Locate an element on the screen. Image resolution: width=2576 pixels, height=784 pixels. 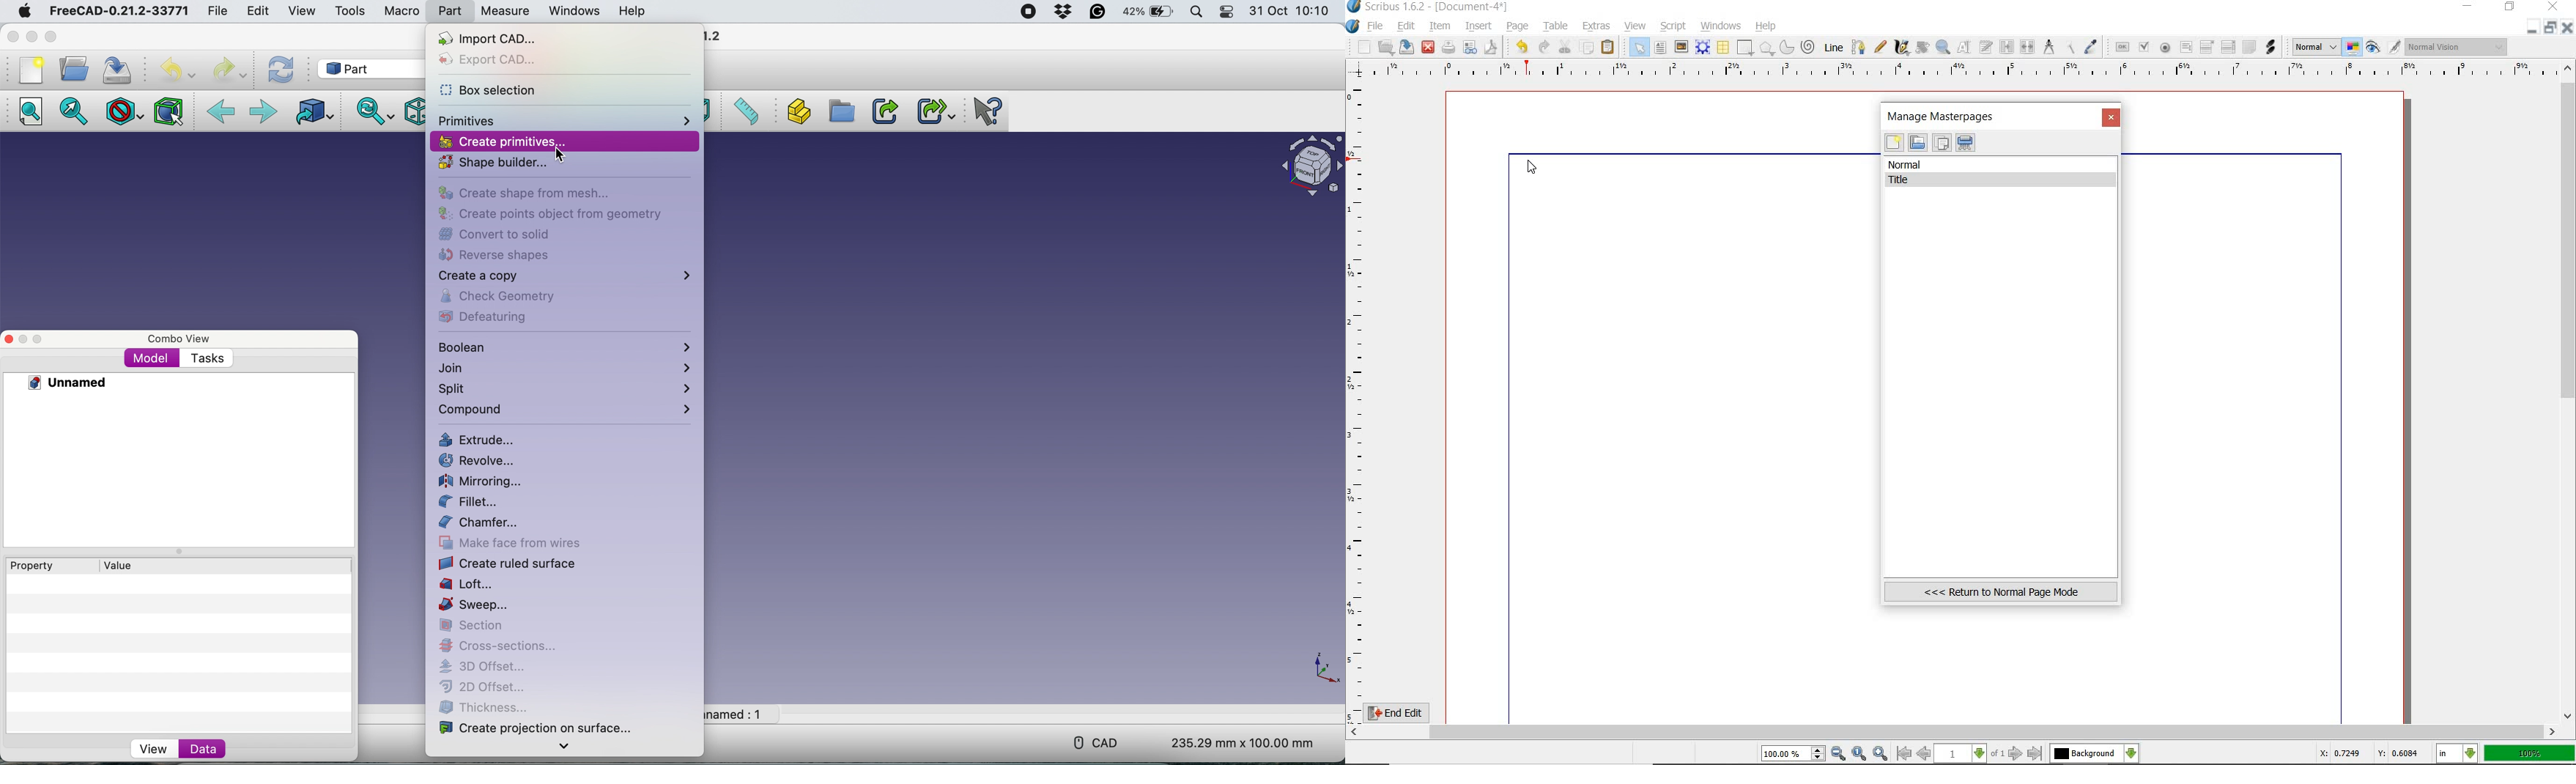
text annotation is located at coordinates (2249, 48).